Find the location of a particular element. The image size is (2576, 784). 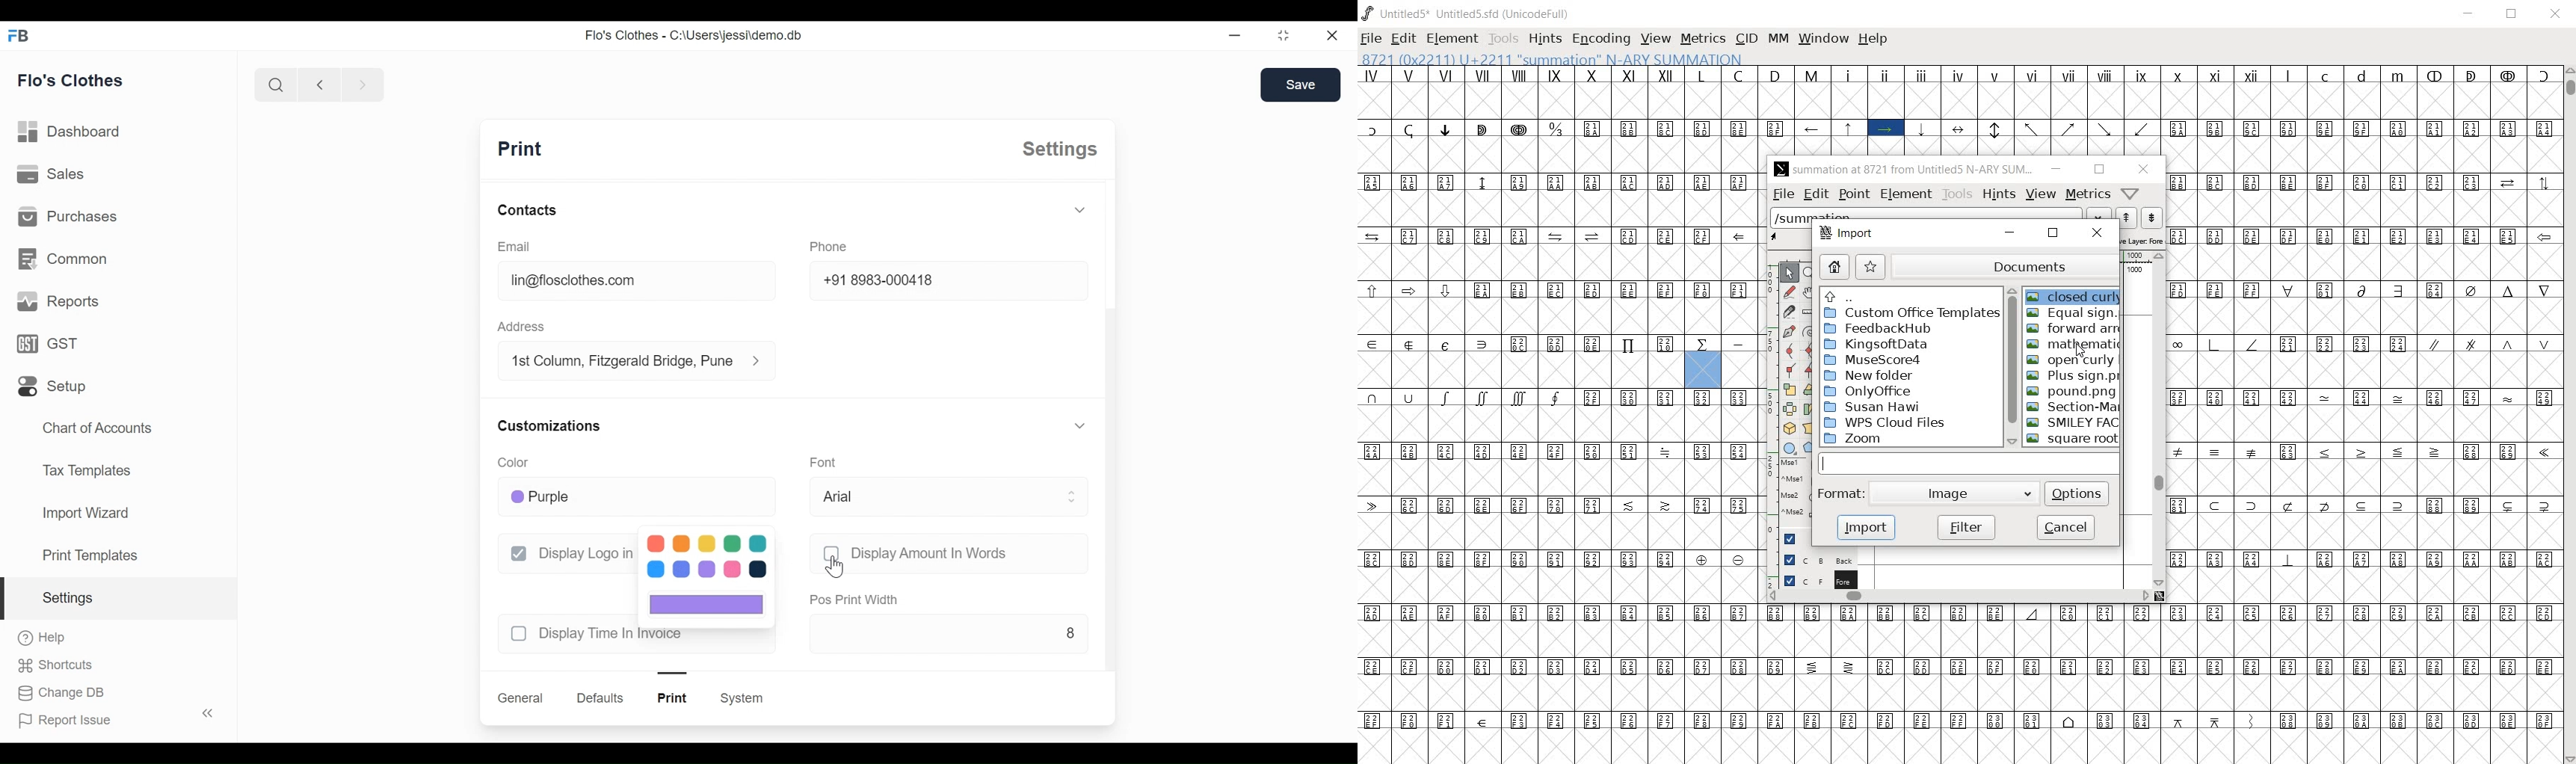

VIEW is located at coordinates (1656, 38).